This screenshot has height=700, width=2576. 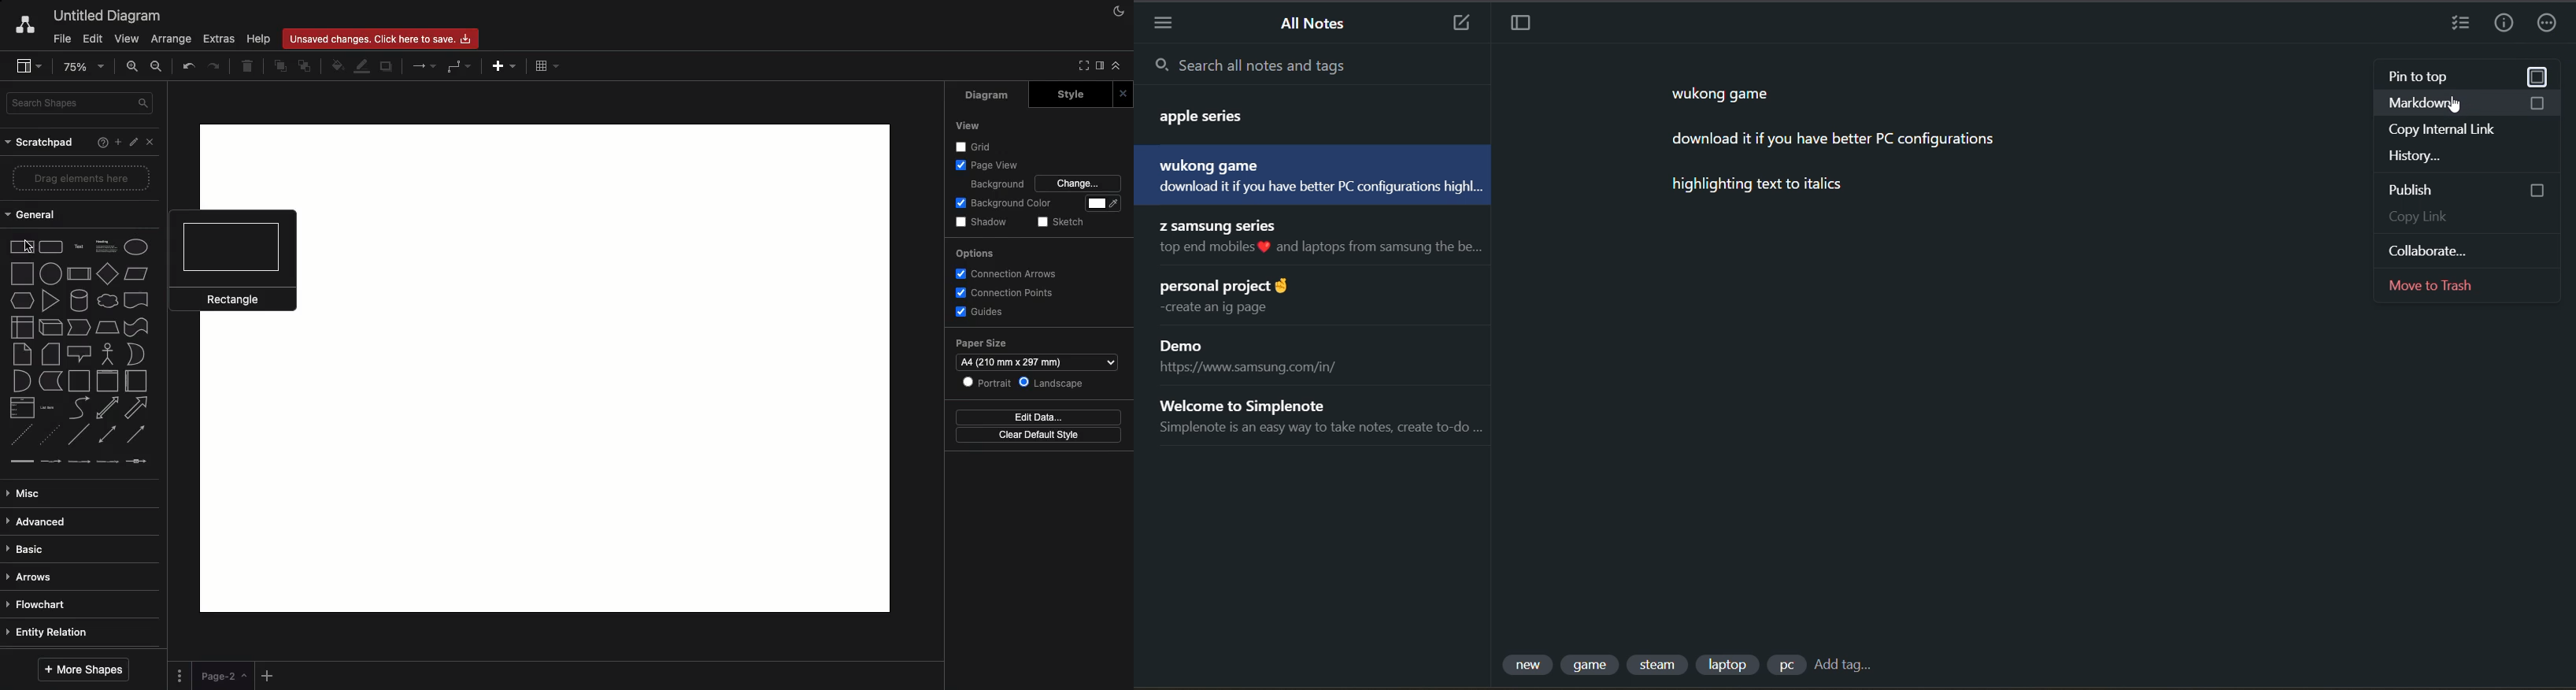 What do you see at coordinates (1163, 22) in the screenshot?
I see `menu` at bounding box center [1163, 22].